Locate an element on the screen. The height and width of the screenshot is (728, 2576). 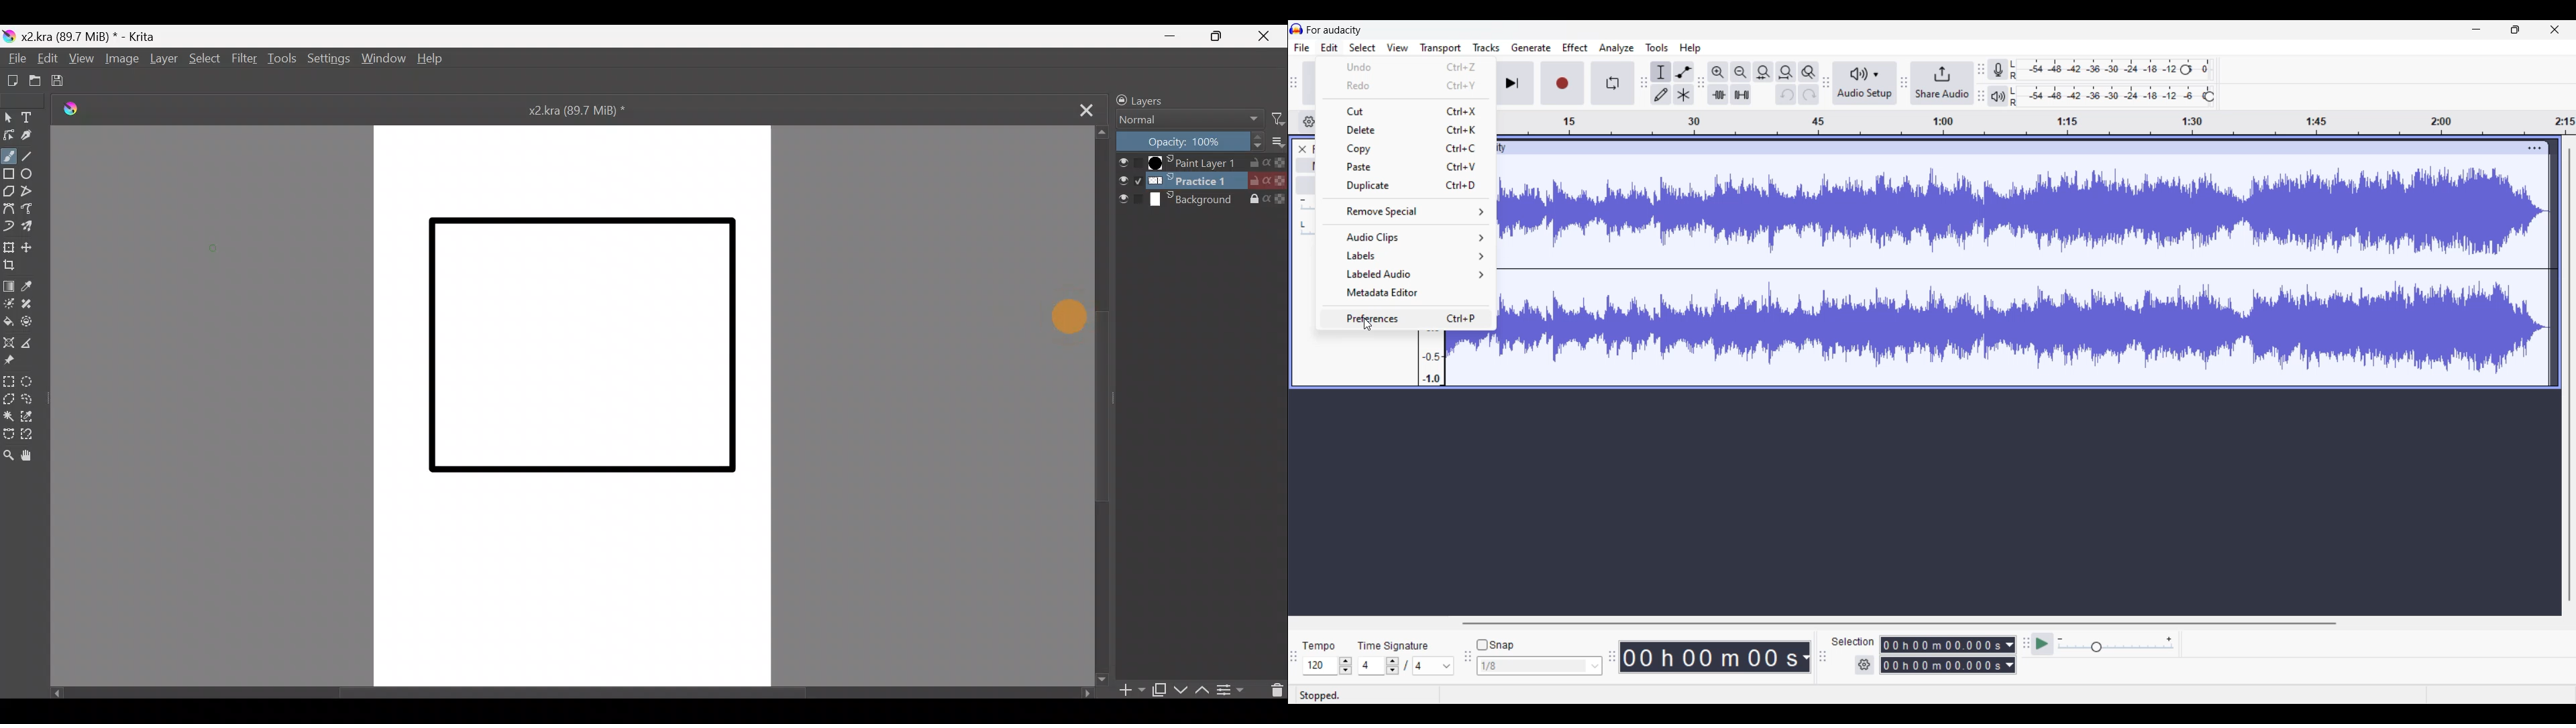
Header to change Playback level is located at coordinates (2209, 97).